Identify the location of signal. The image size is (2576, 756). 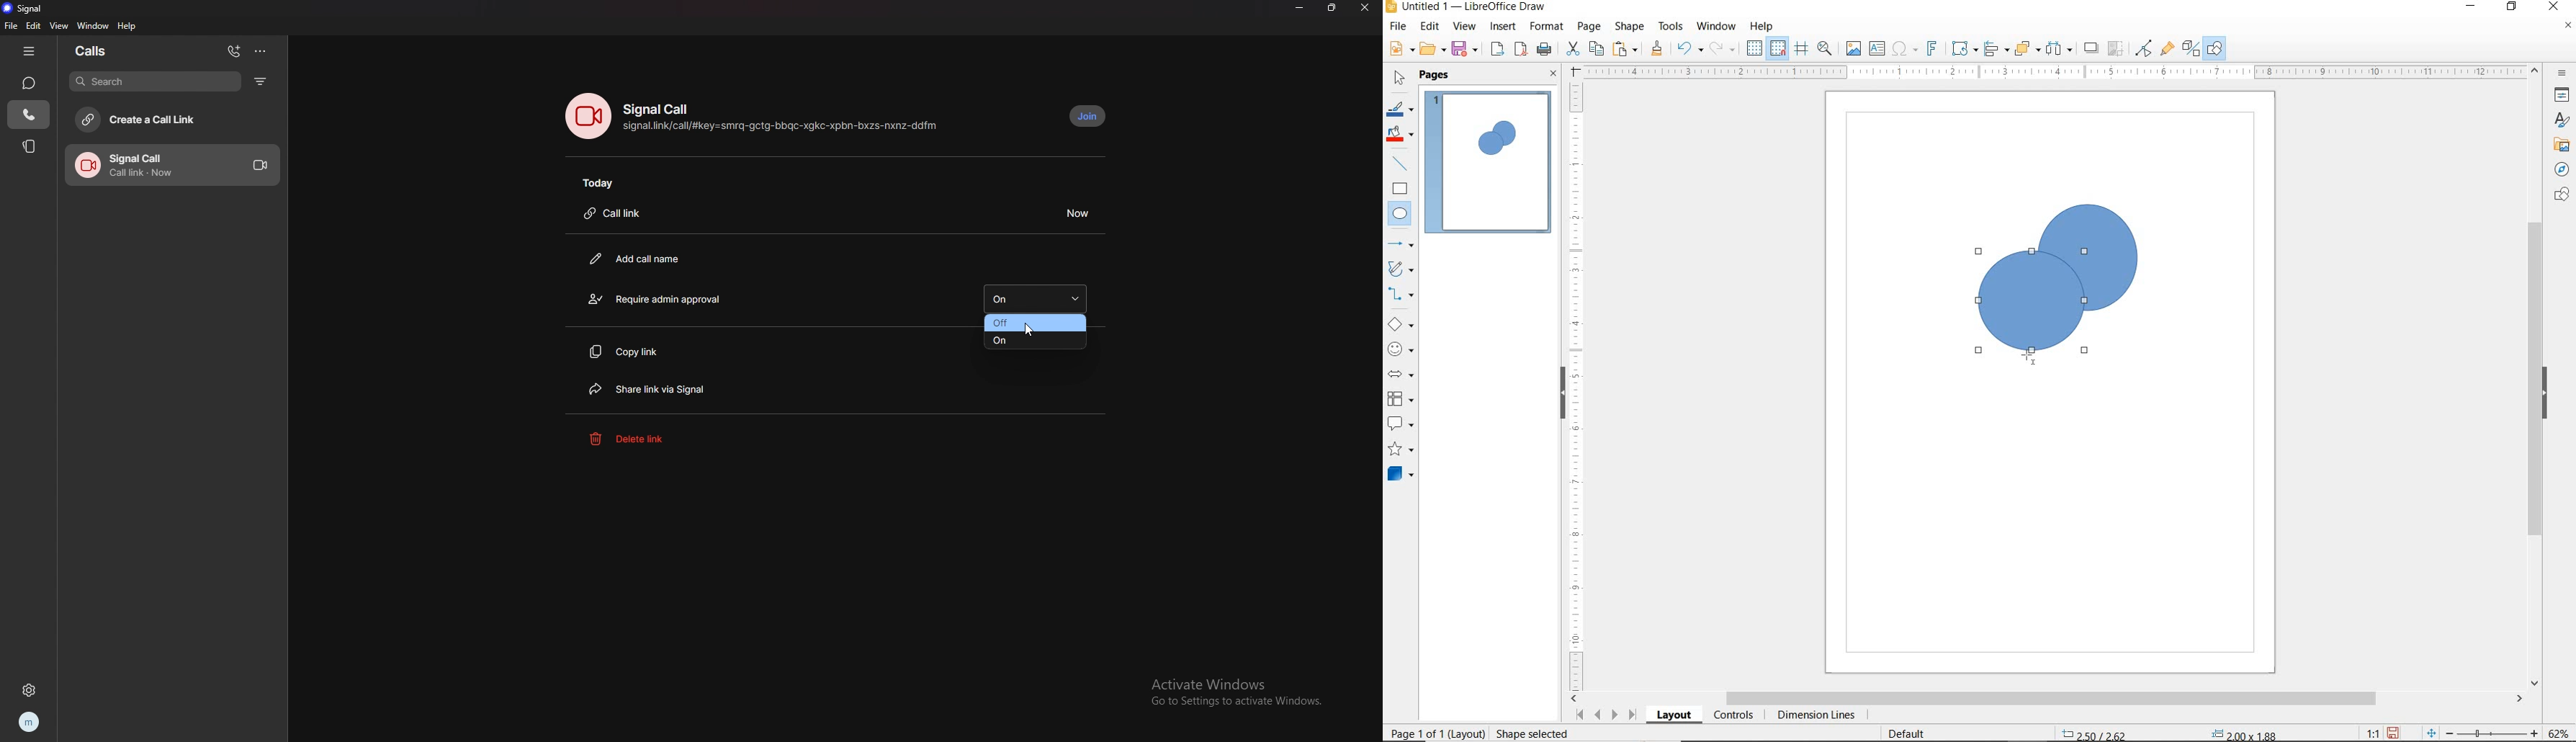
(28, 9).